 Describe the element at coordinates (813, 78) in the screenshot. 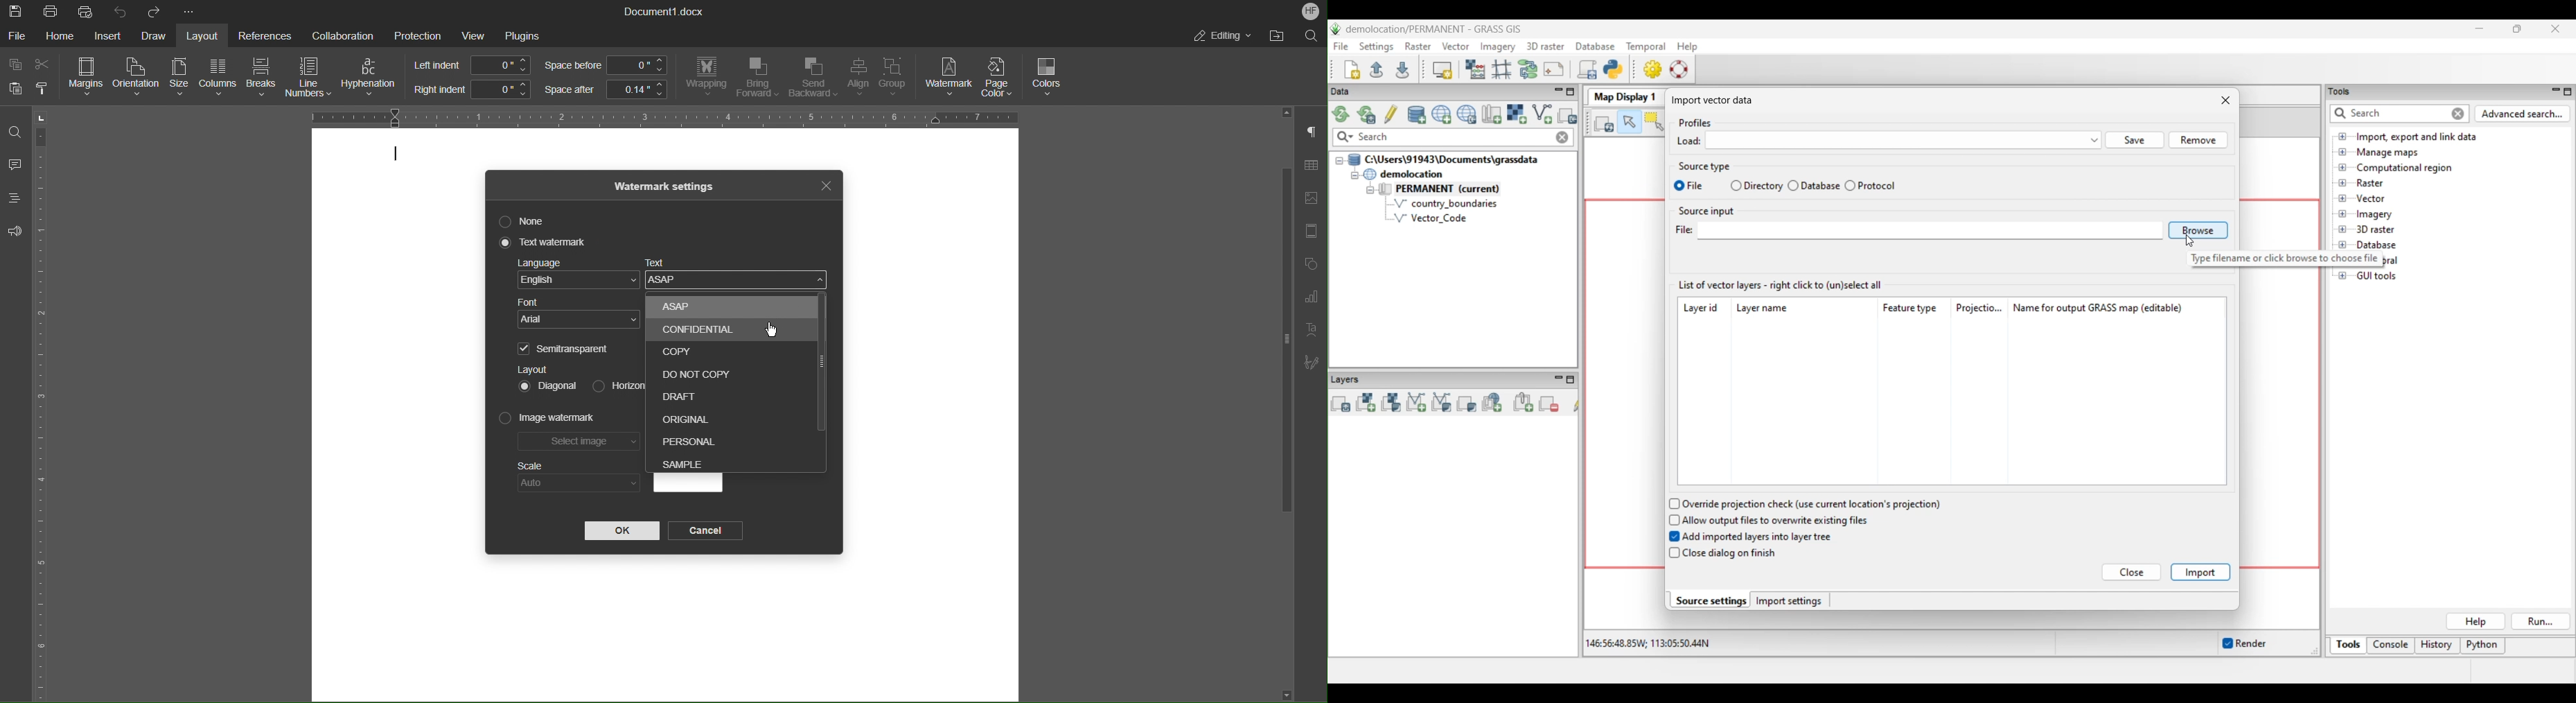

I see `Send Backward` at that location.